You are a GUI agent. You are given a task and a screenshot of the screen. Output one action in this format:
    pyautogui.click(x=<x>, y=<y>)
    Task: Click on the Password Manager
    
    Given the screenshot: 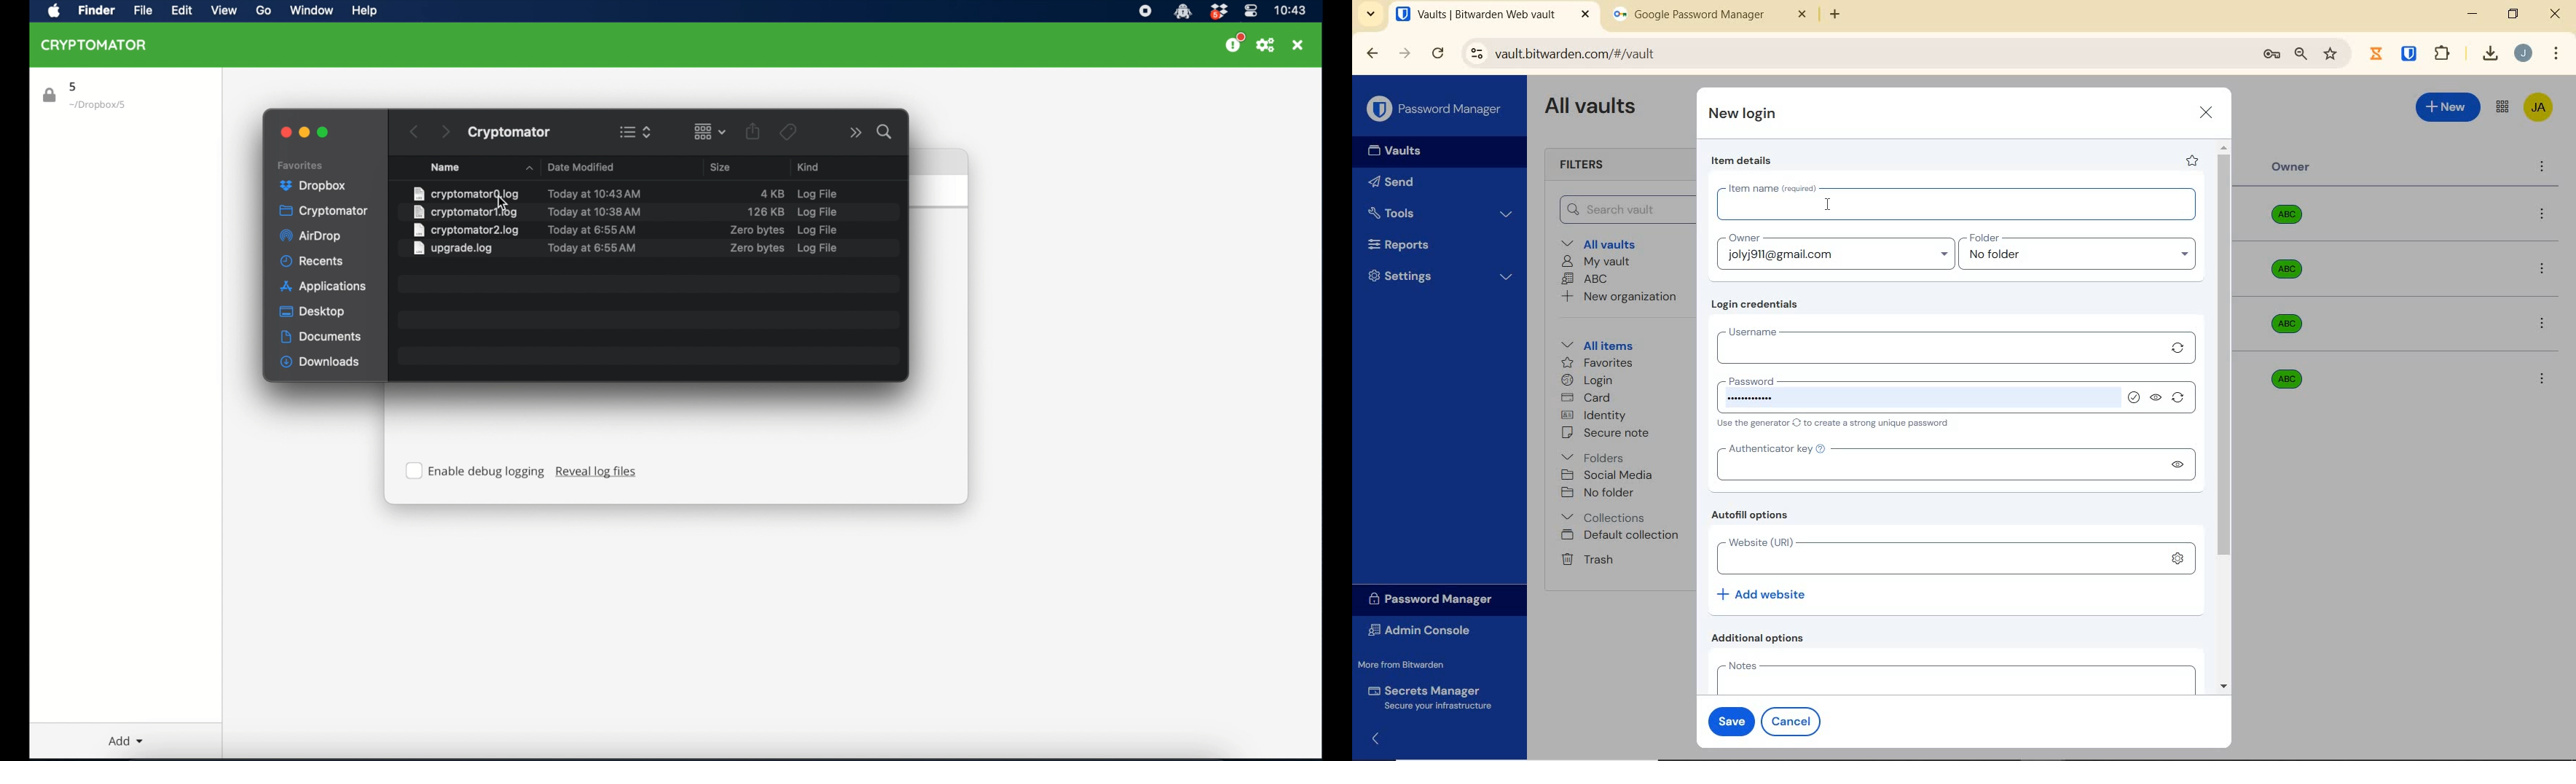 What is the action you would take?
    pyautogui.click(x=1437, y=110)
    